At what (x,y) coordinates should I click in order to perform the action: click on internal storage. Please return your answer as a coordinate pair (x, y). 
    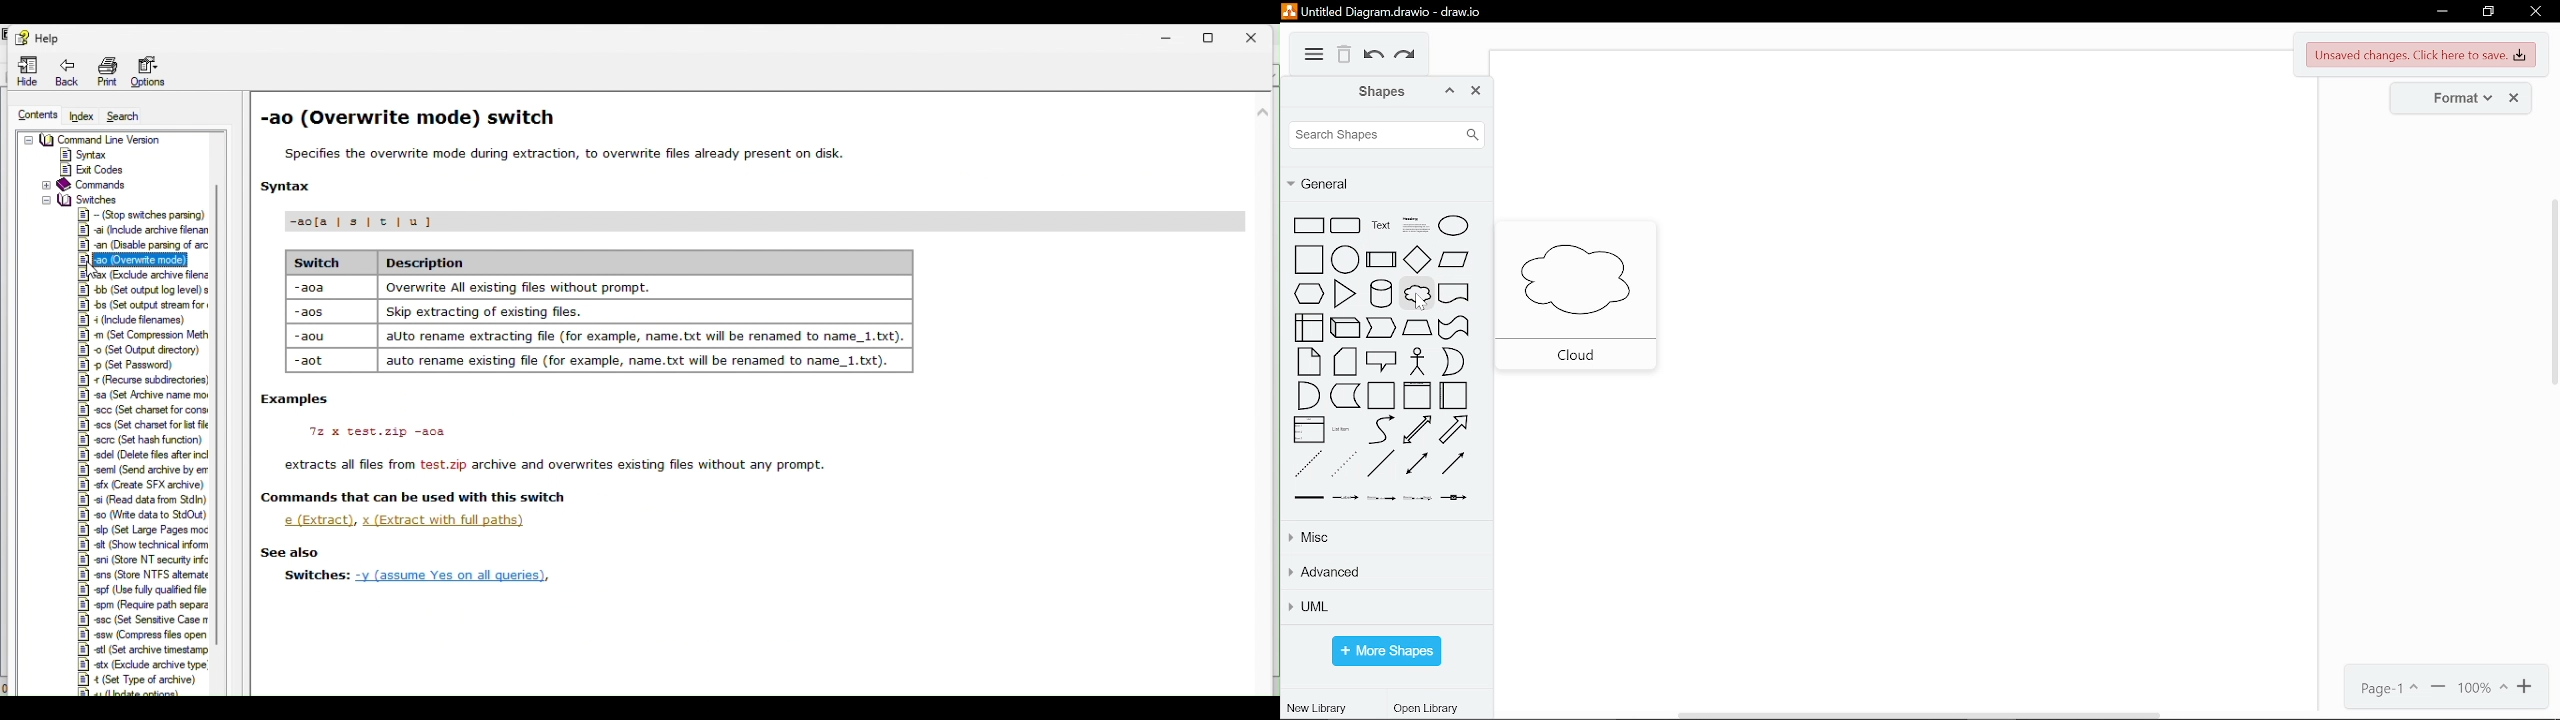
    Looking at the image, I should click on (1309, 328).